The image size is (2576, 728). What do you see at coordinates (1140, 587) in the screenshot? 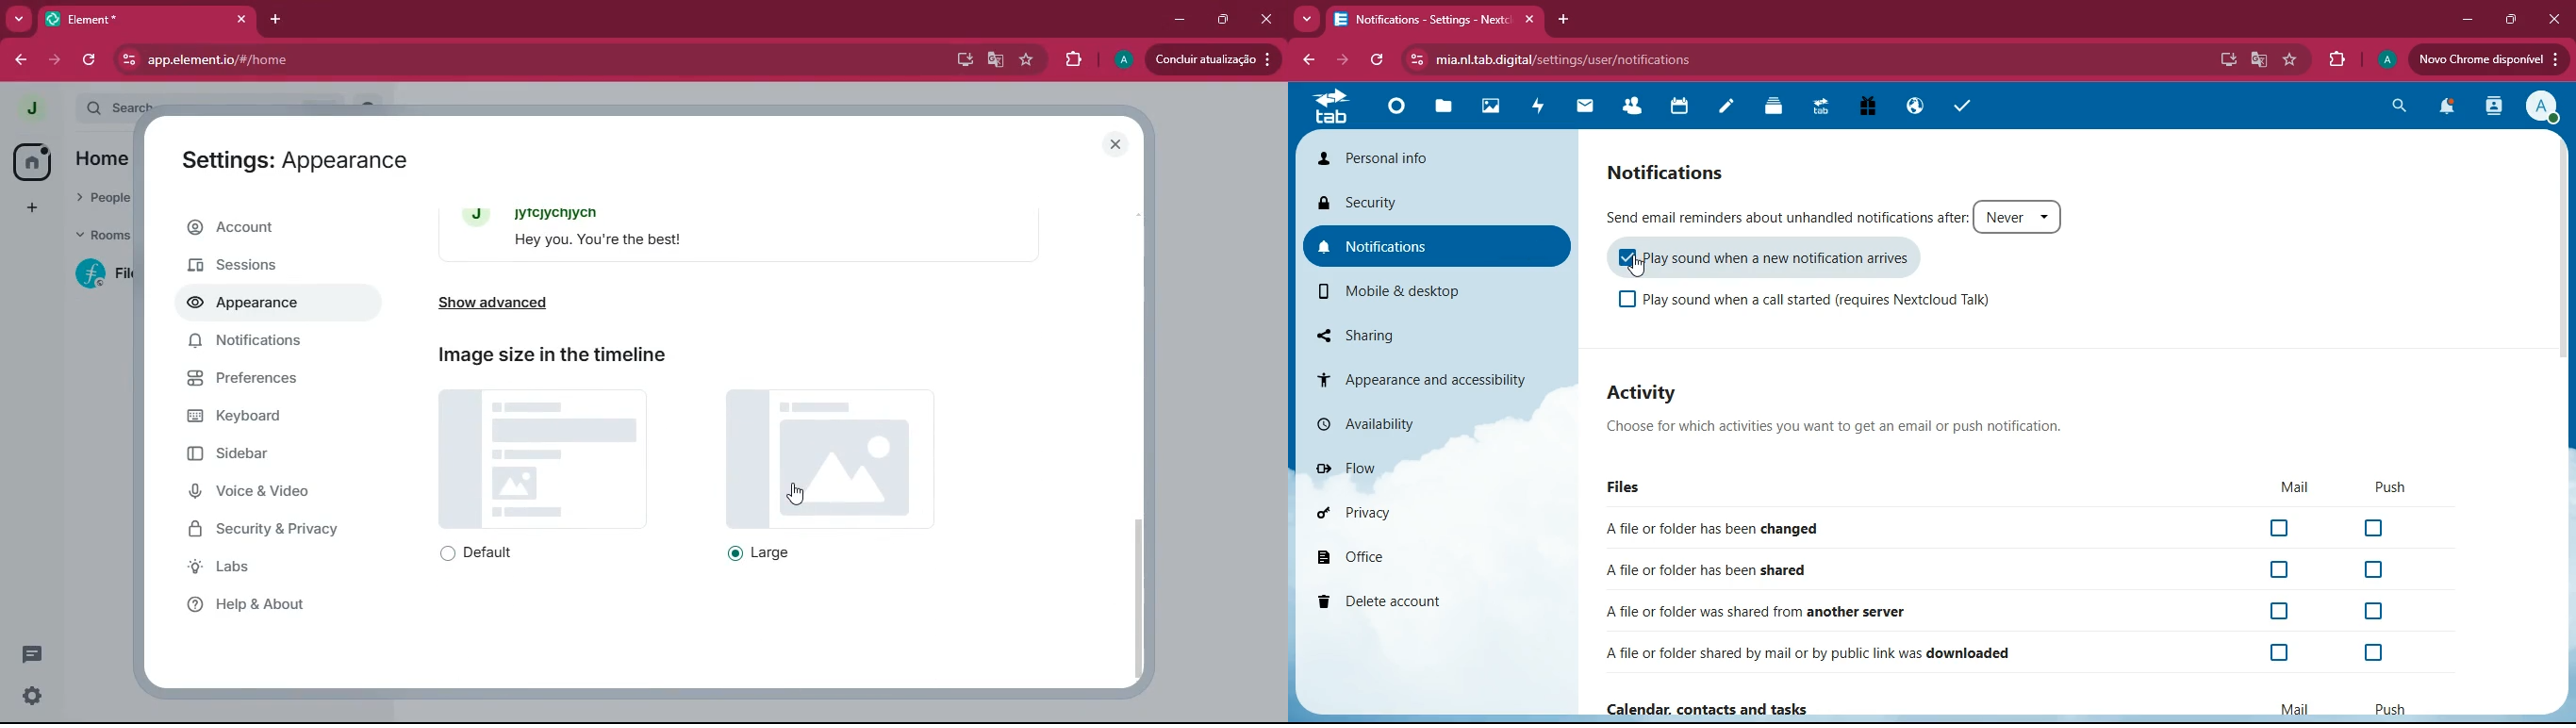
I see `scroll bar` at bounding box center [1140, 587].